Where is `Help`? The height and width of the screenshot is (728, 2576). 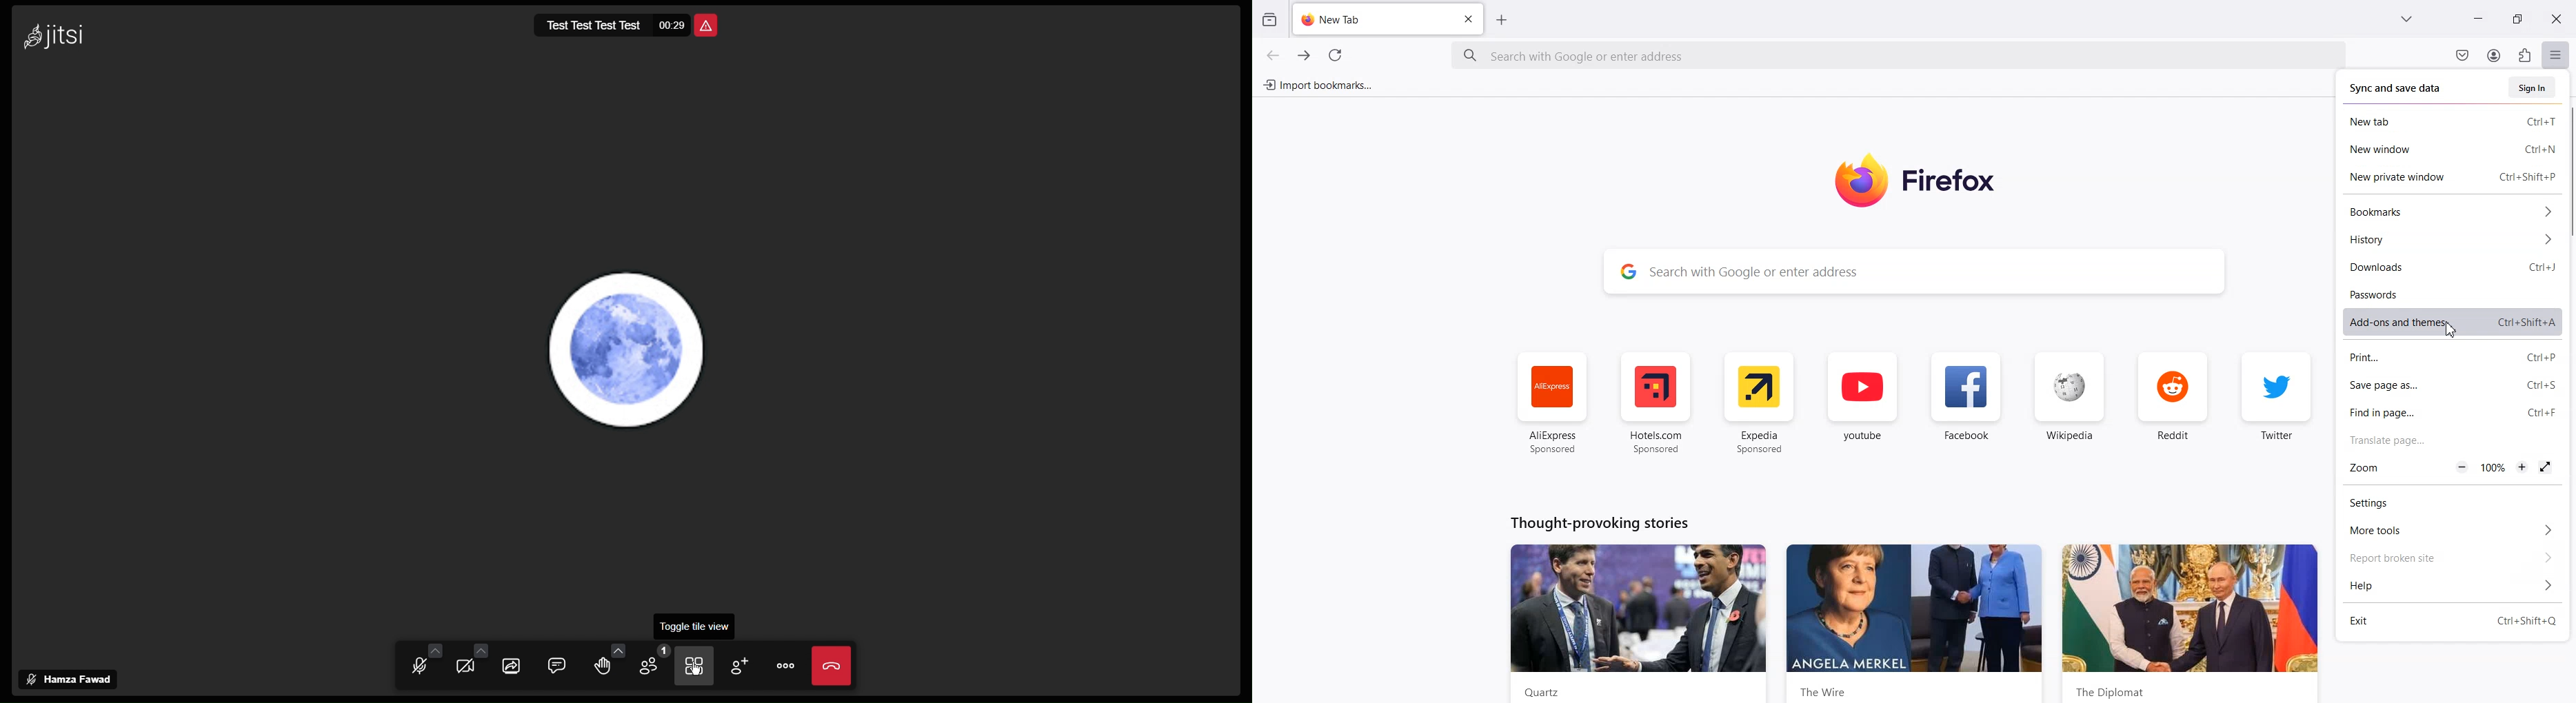 Help is located at coordinates (2451, 584).